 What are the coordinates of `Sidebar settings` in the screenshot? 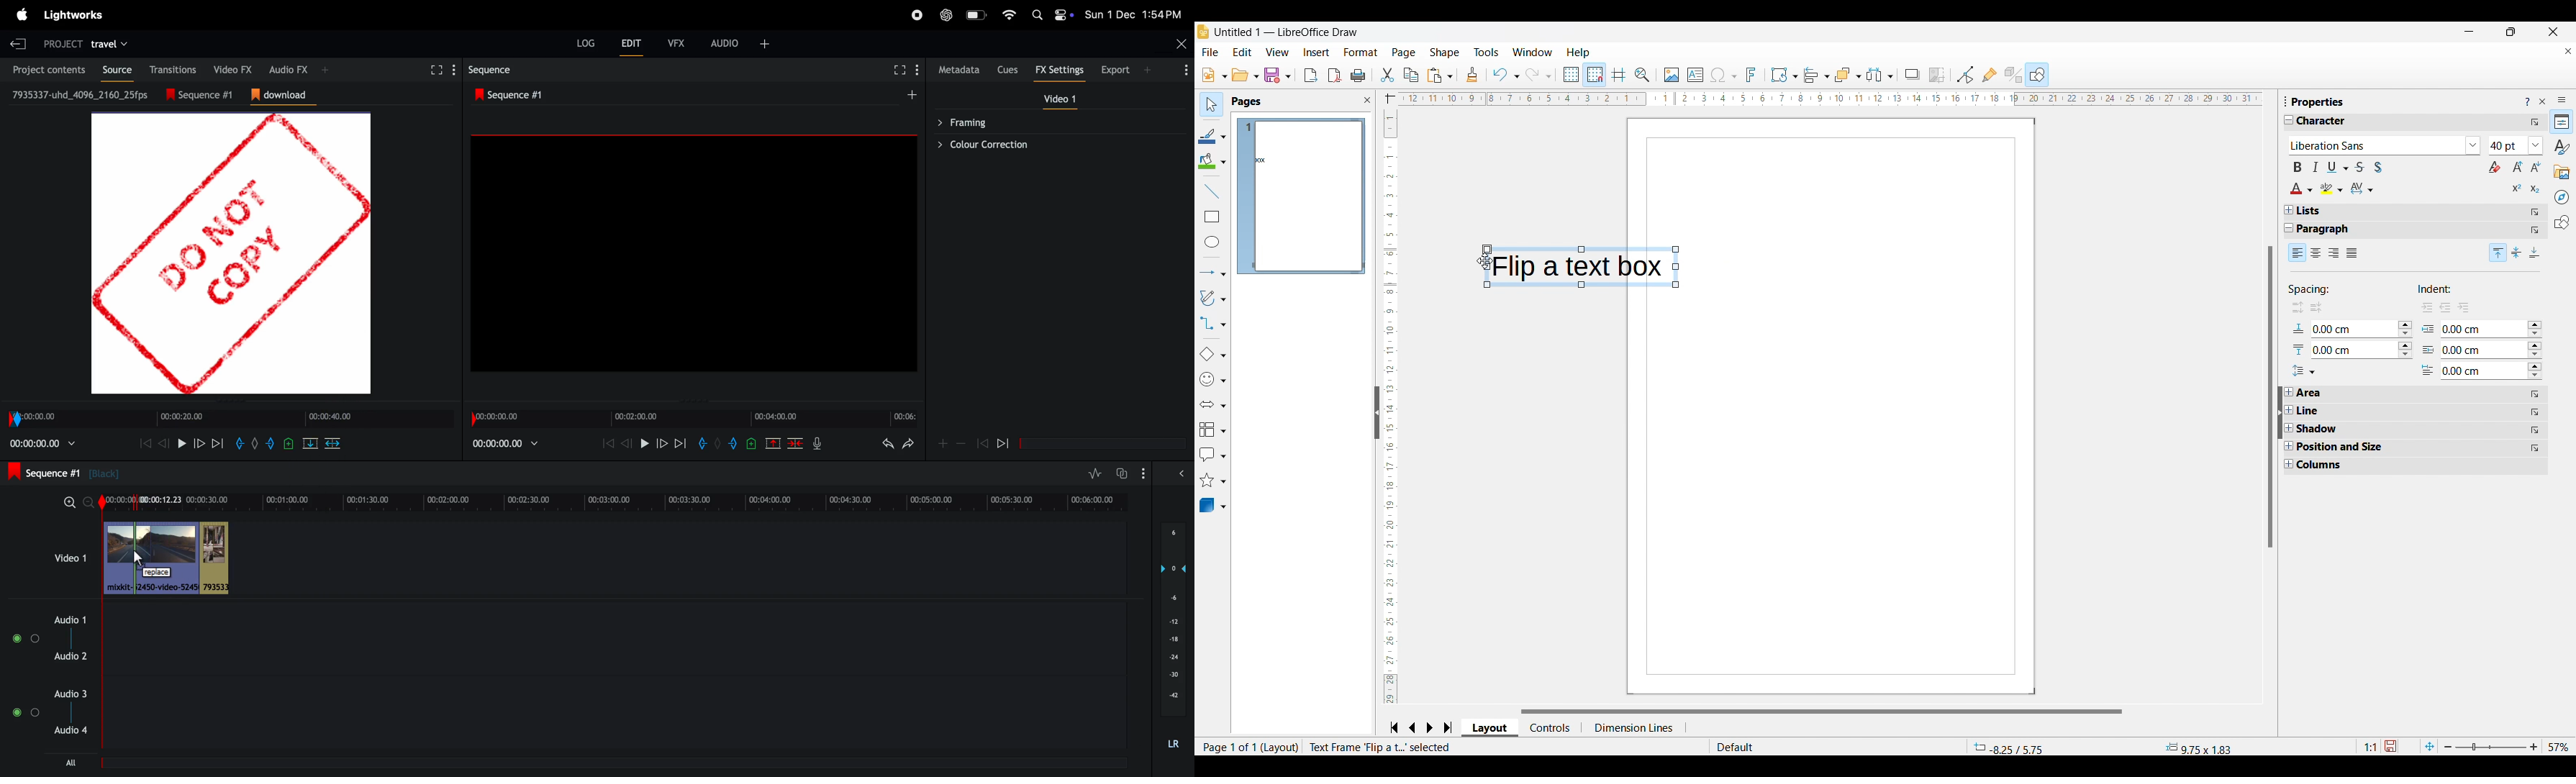 It's located at (2562, 100).